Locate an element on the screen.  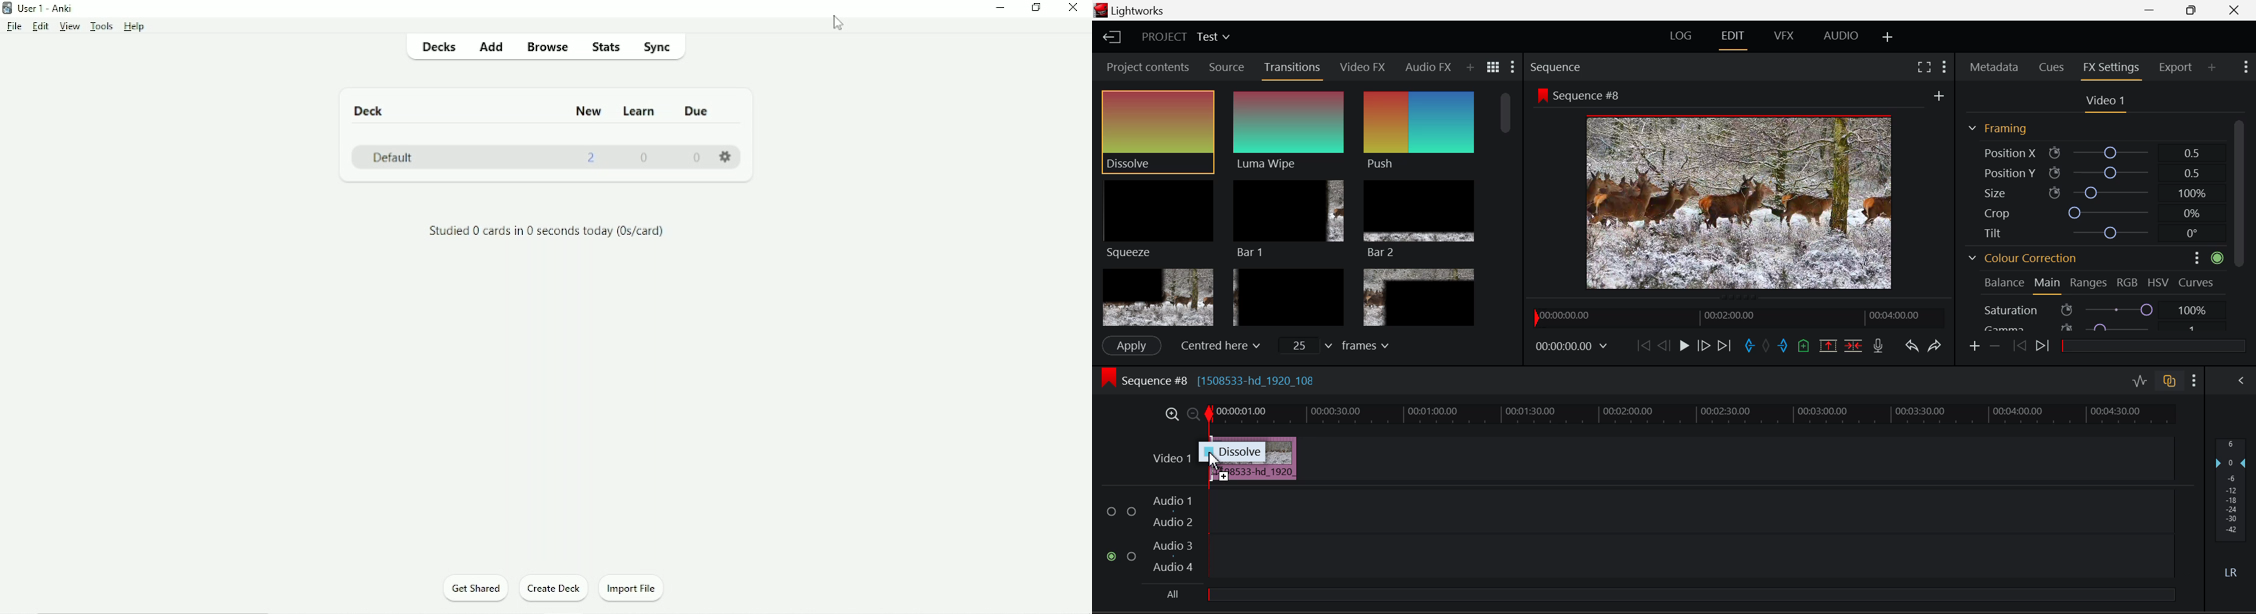
Add Panel is located at coordinates (2212, 66).